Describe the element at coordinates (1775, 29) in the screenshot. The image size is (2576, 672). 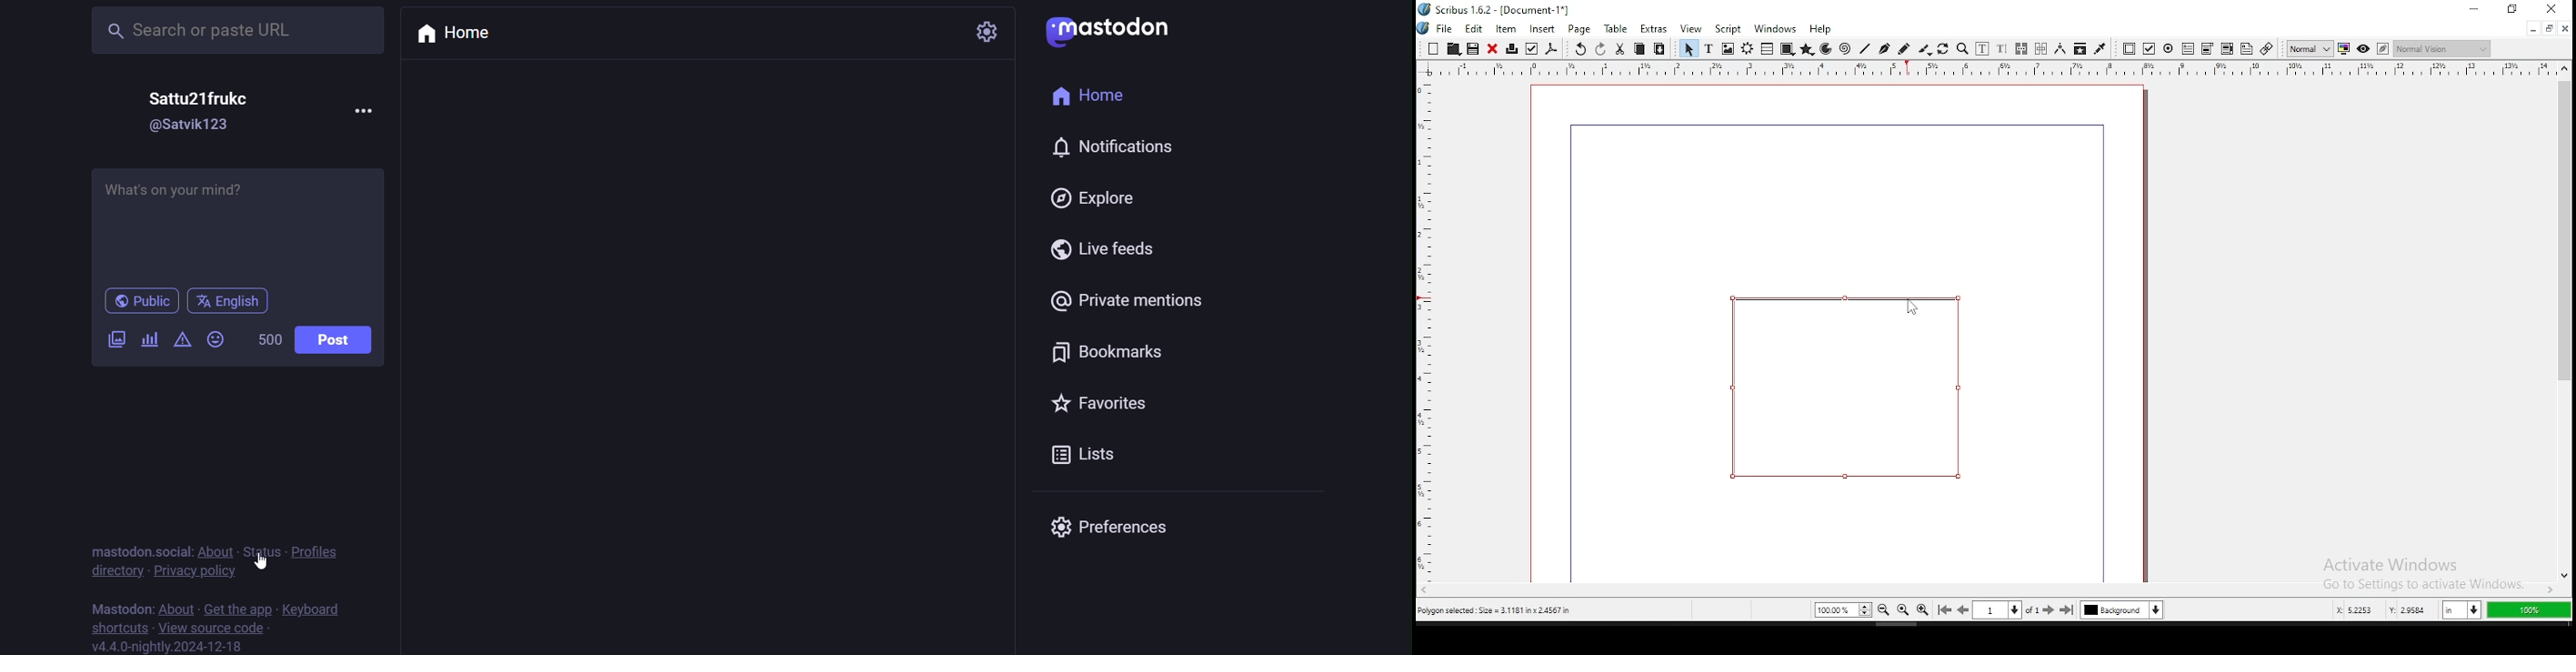
I see `windows` at that location.